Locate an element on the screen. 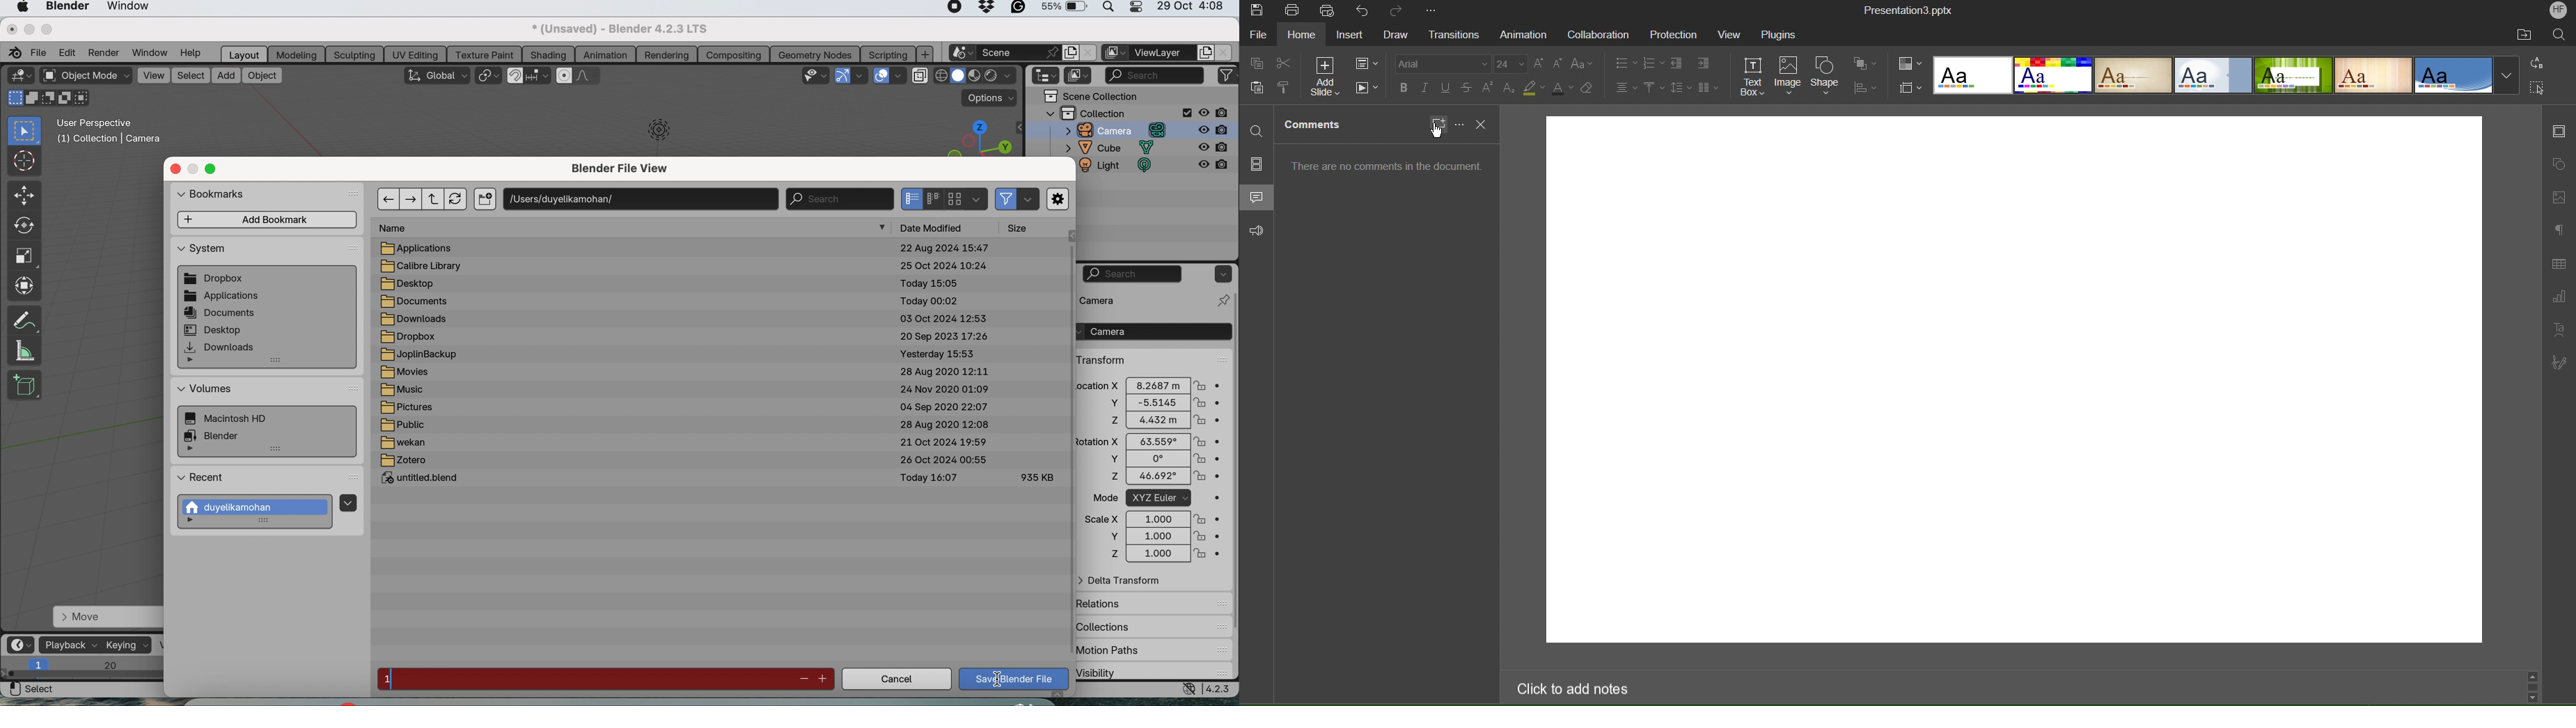 The width and height of the screenshot is (2576, 728). List Options is located at coordinates (1624, 63).